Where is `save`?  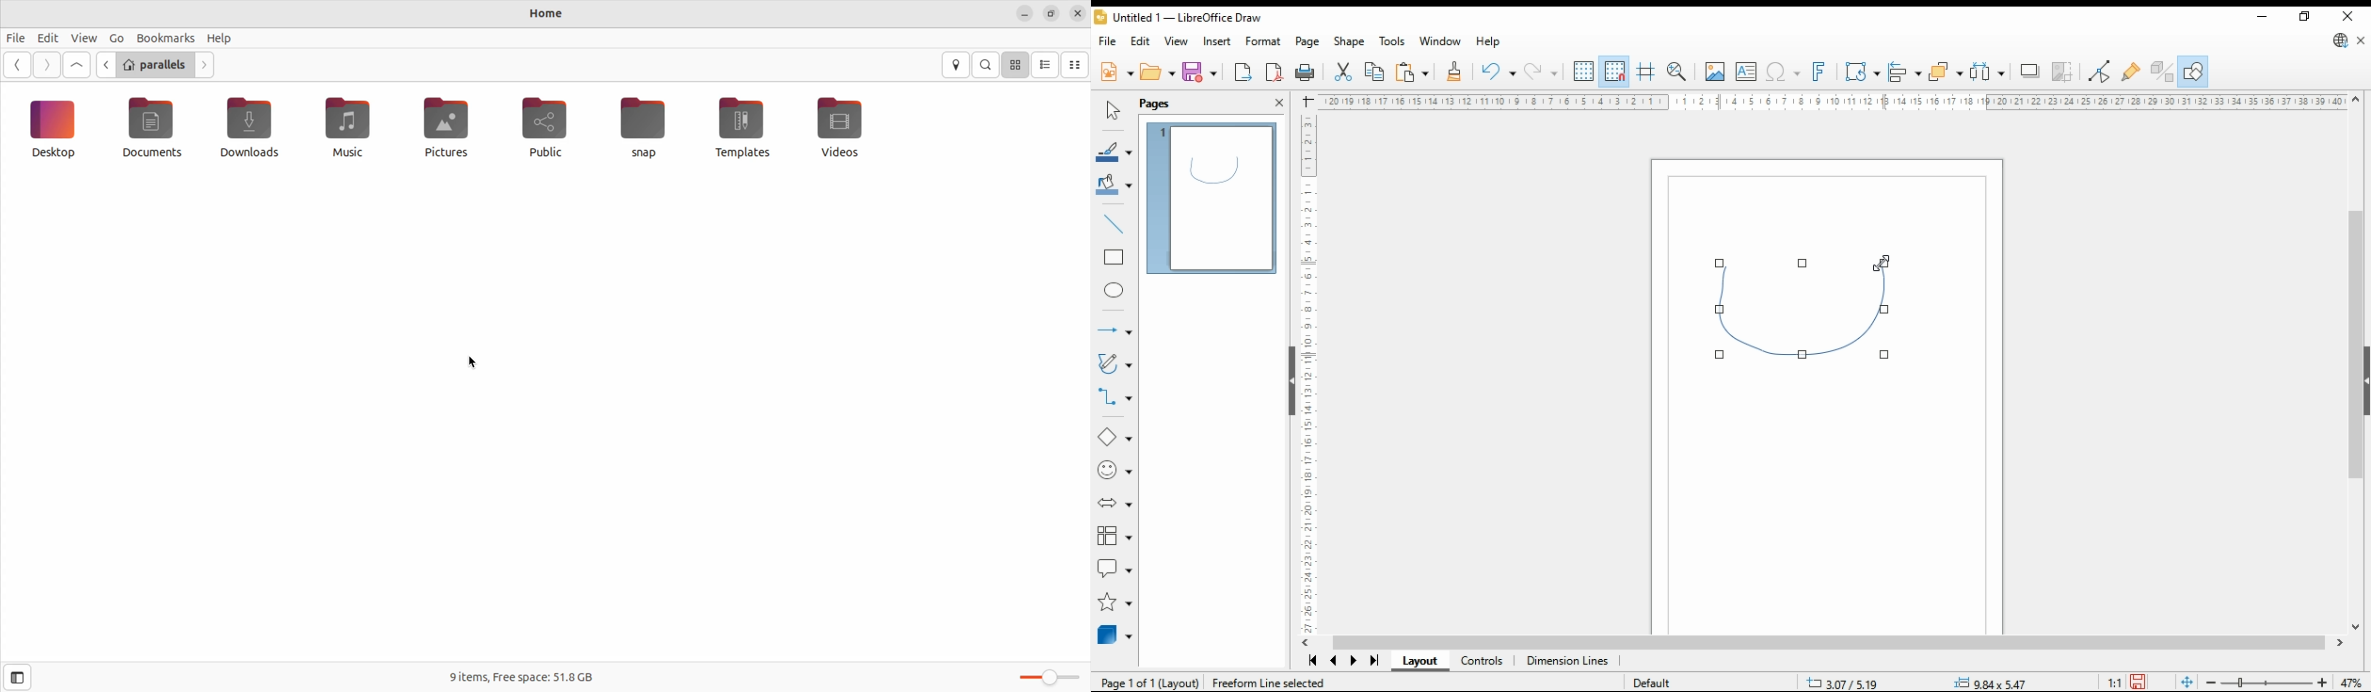 save is located at coordinates (1201, 72).